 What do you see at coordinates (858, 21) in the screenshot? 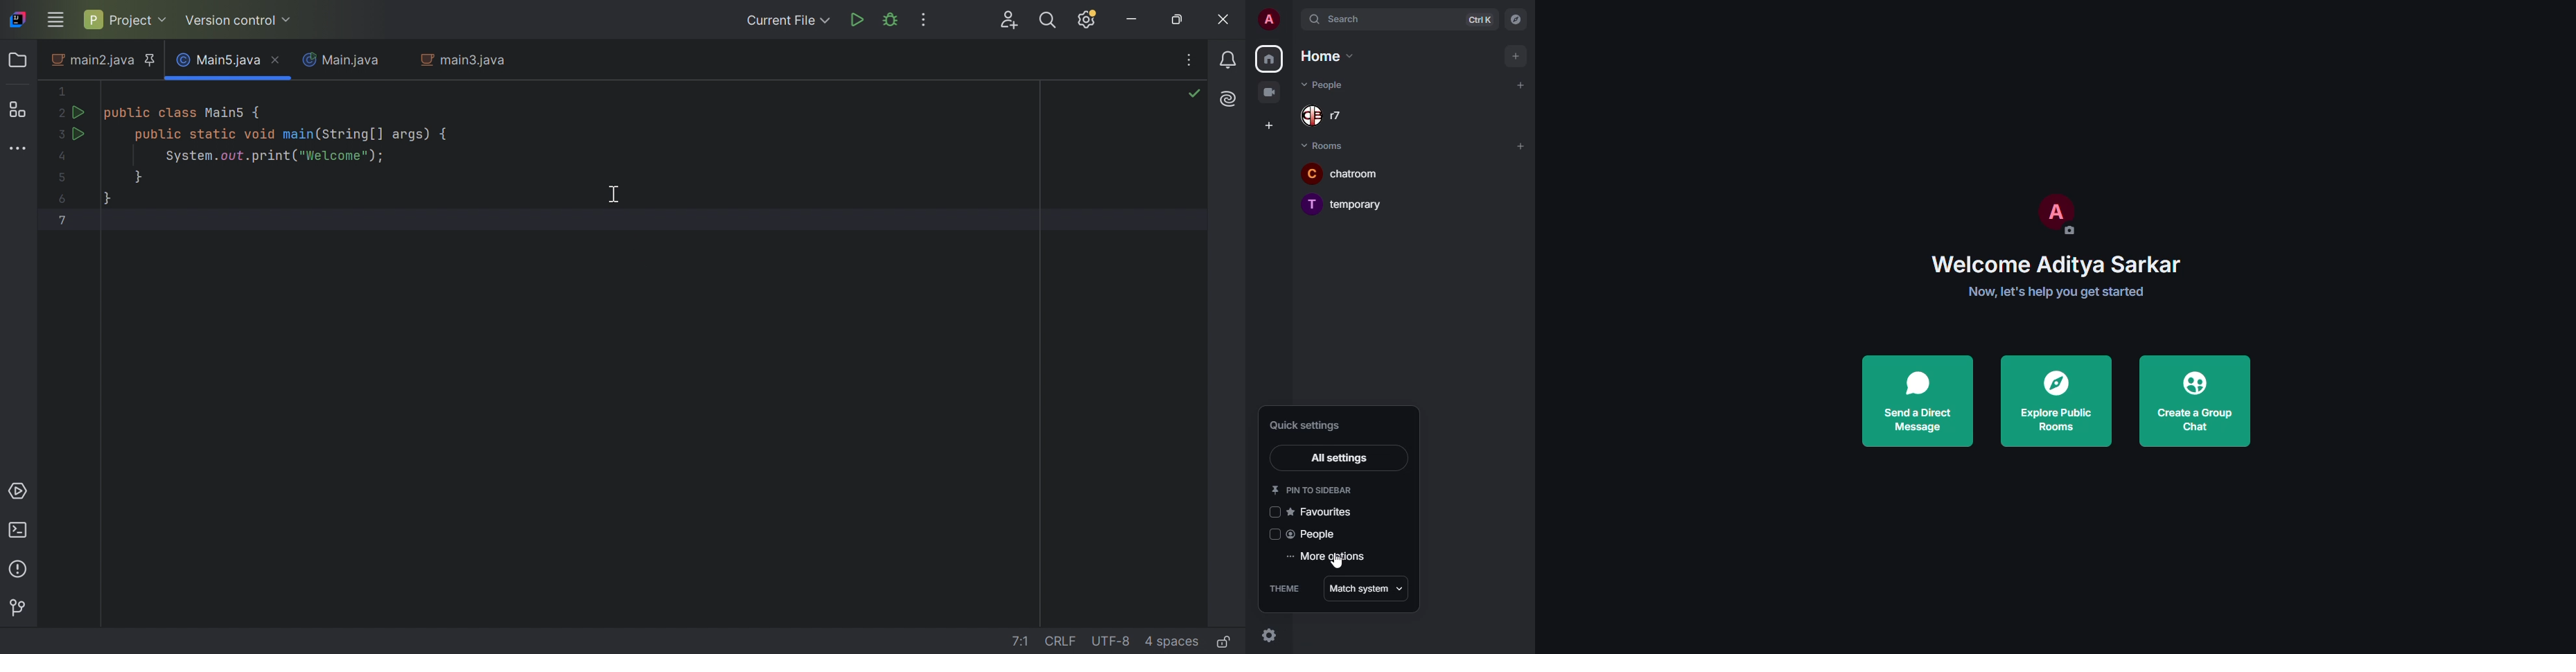
I see `Run` at bounding box center [858, 21].